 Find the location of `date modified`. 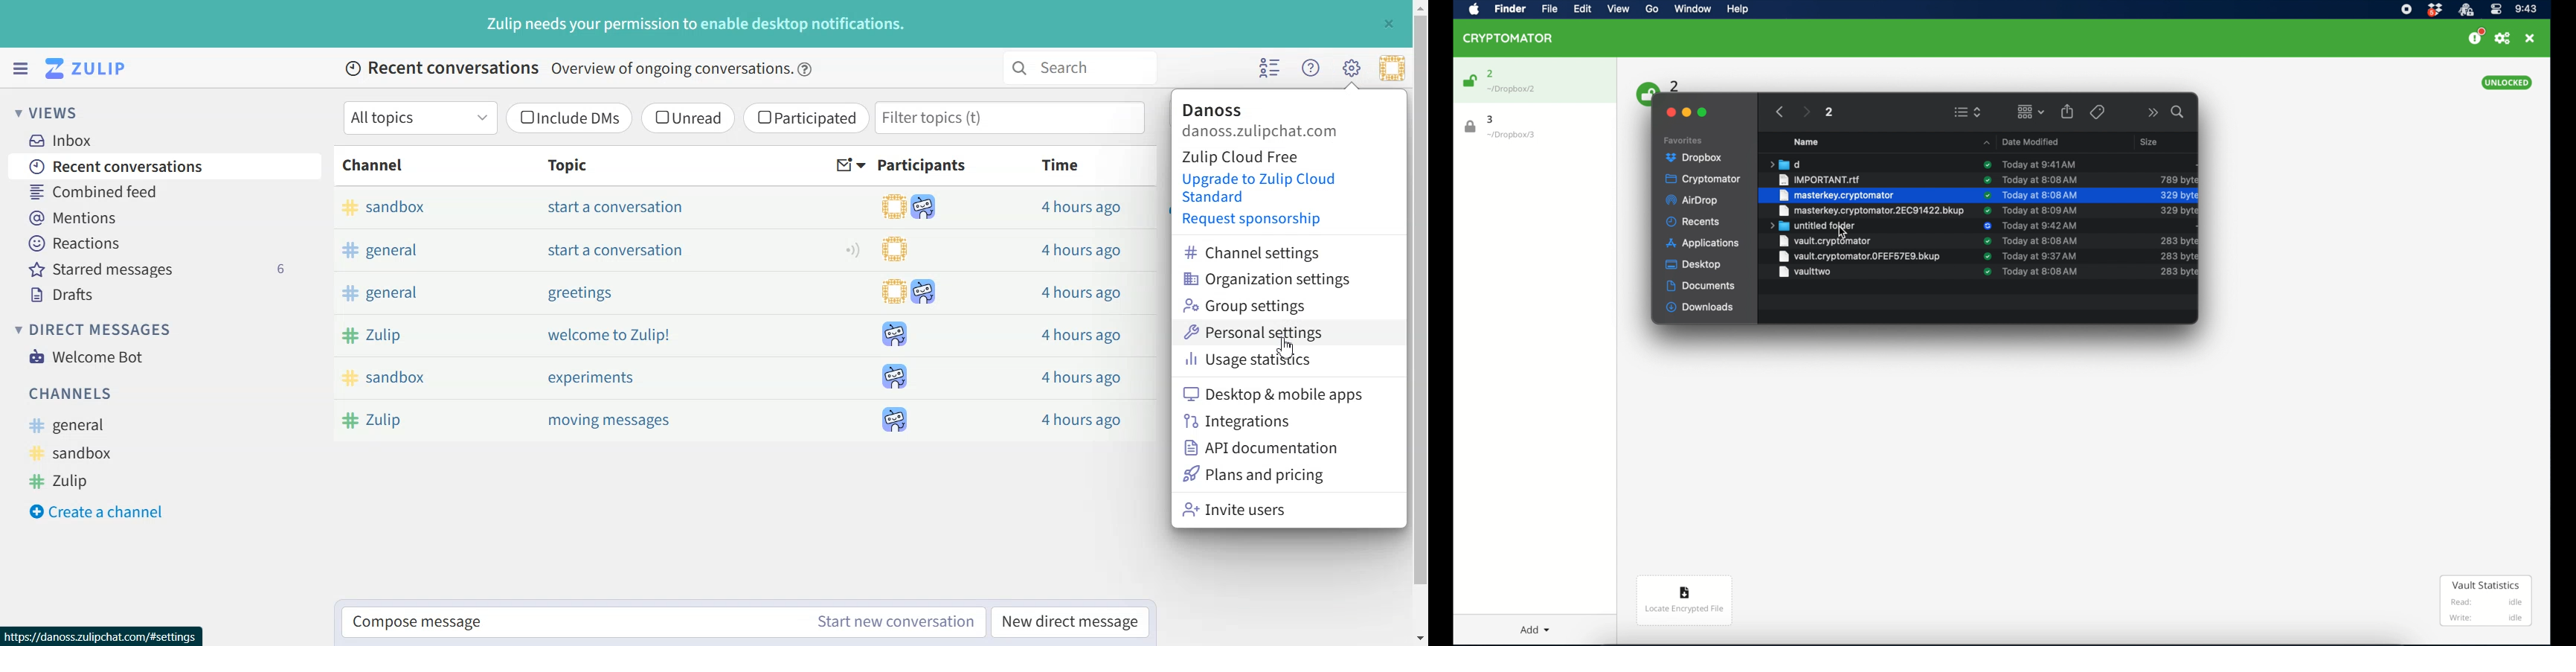

date modified is located at coordinates (2021, 141).